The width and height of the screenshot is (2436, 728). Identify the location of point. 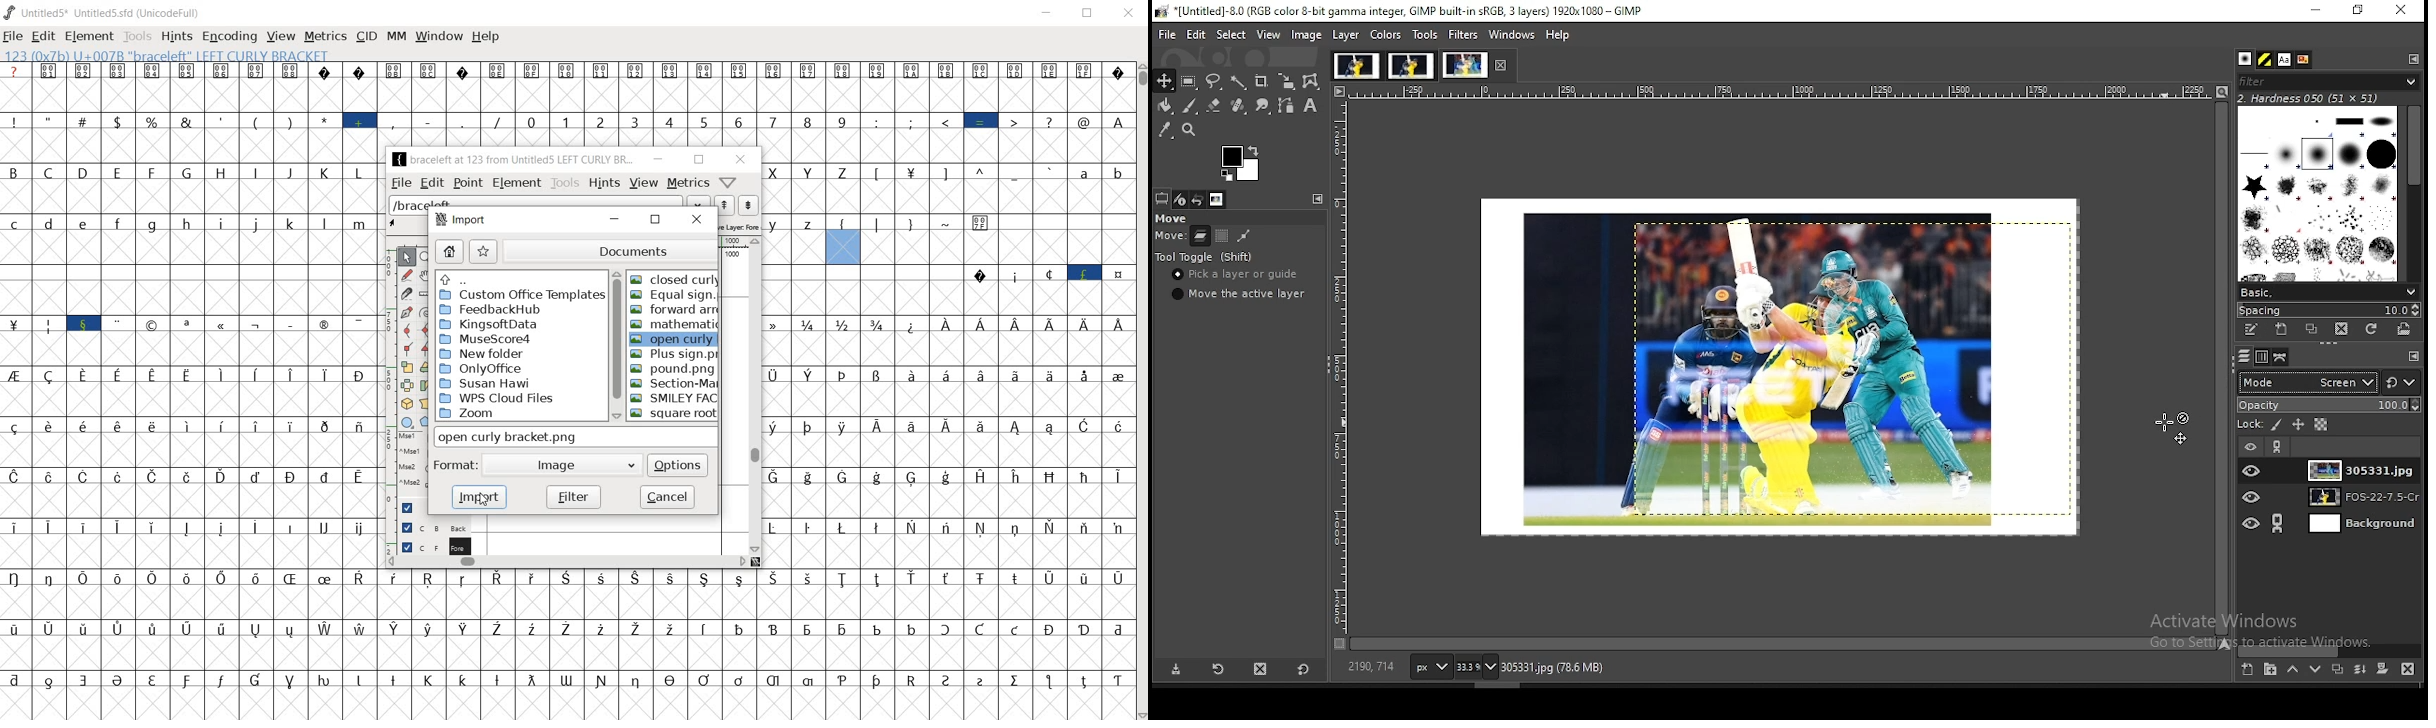
(468, 184).